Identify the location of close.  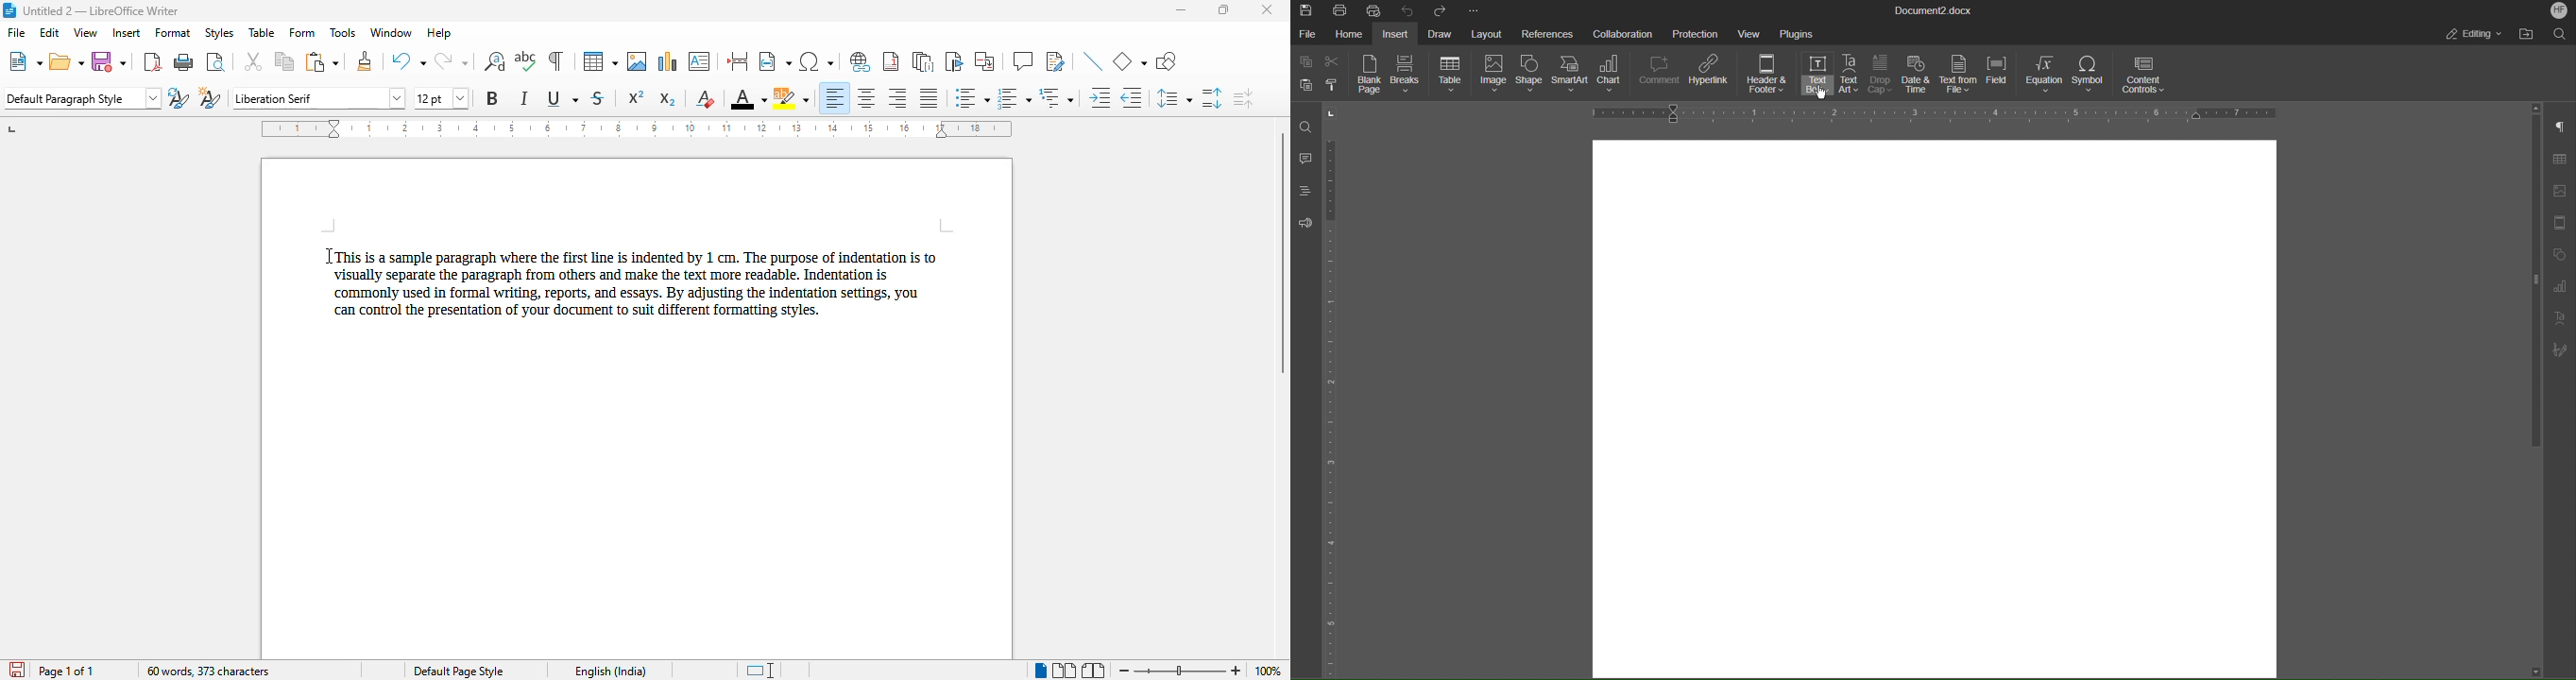
(1266, 9).